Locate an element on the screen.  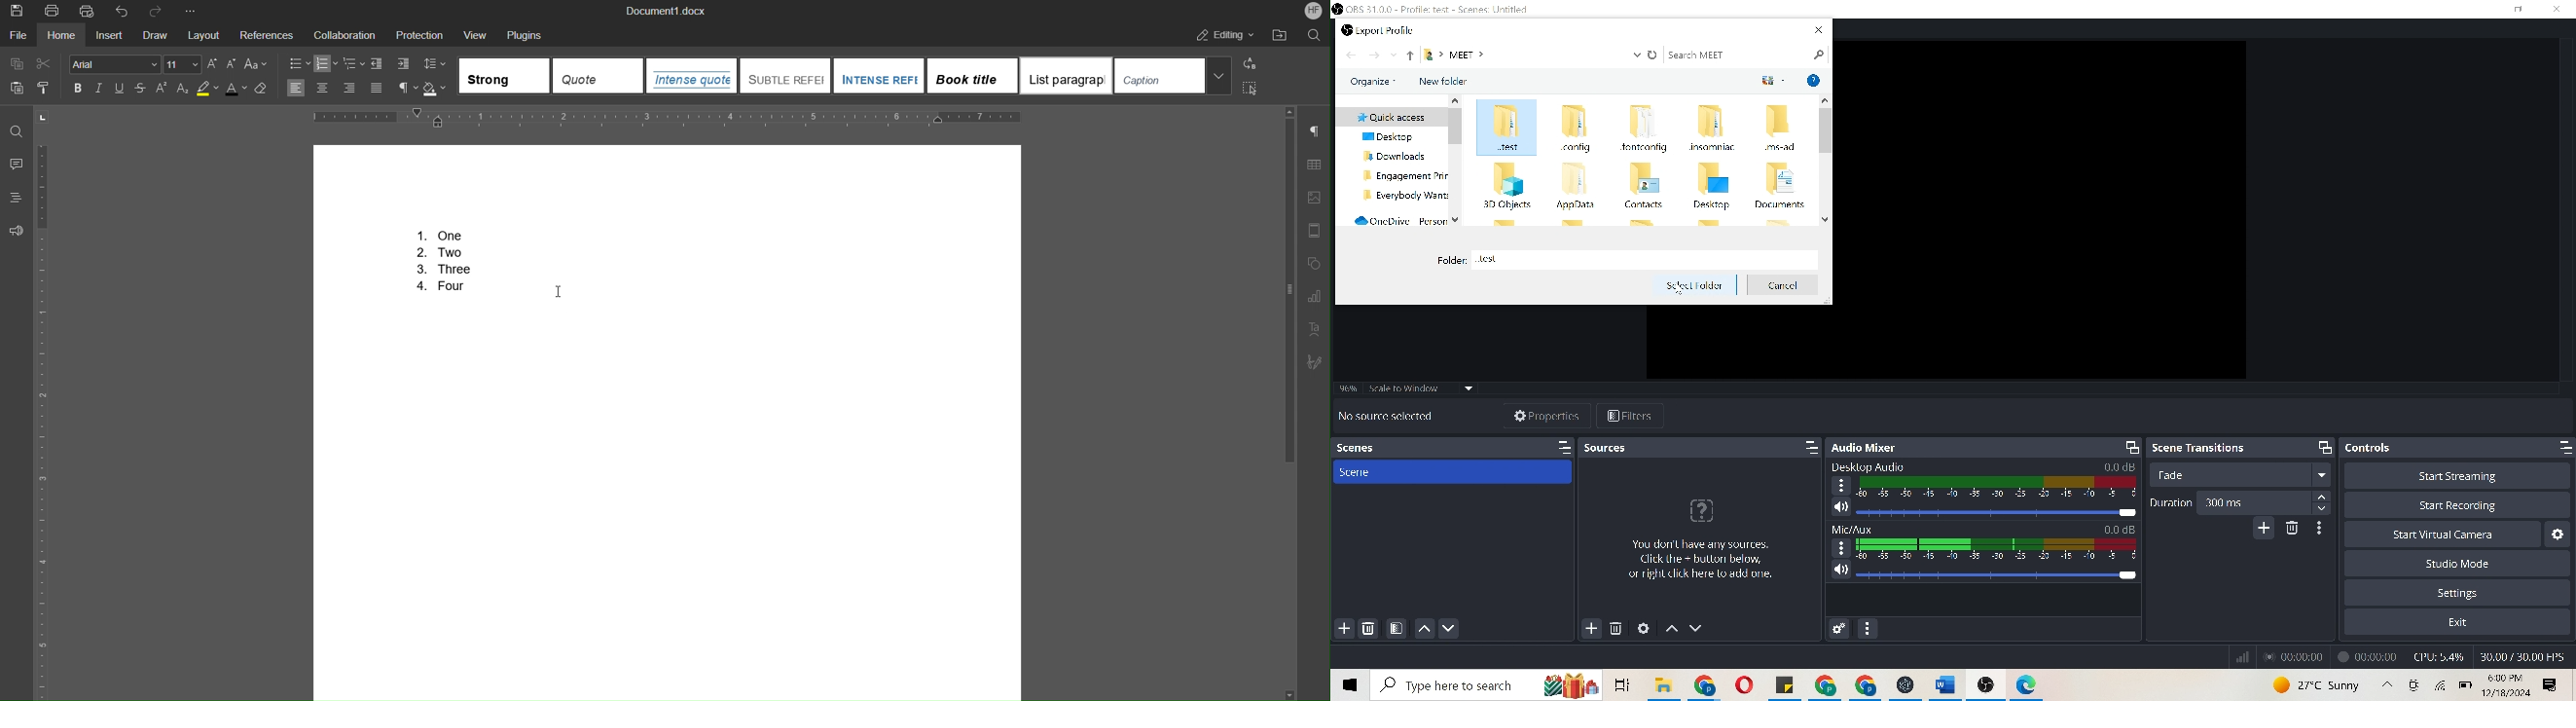
Next Arrow is located at coordinates (1371, 55).